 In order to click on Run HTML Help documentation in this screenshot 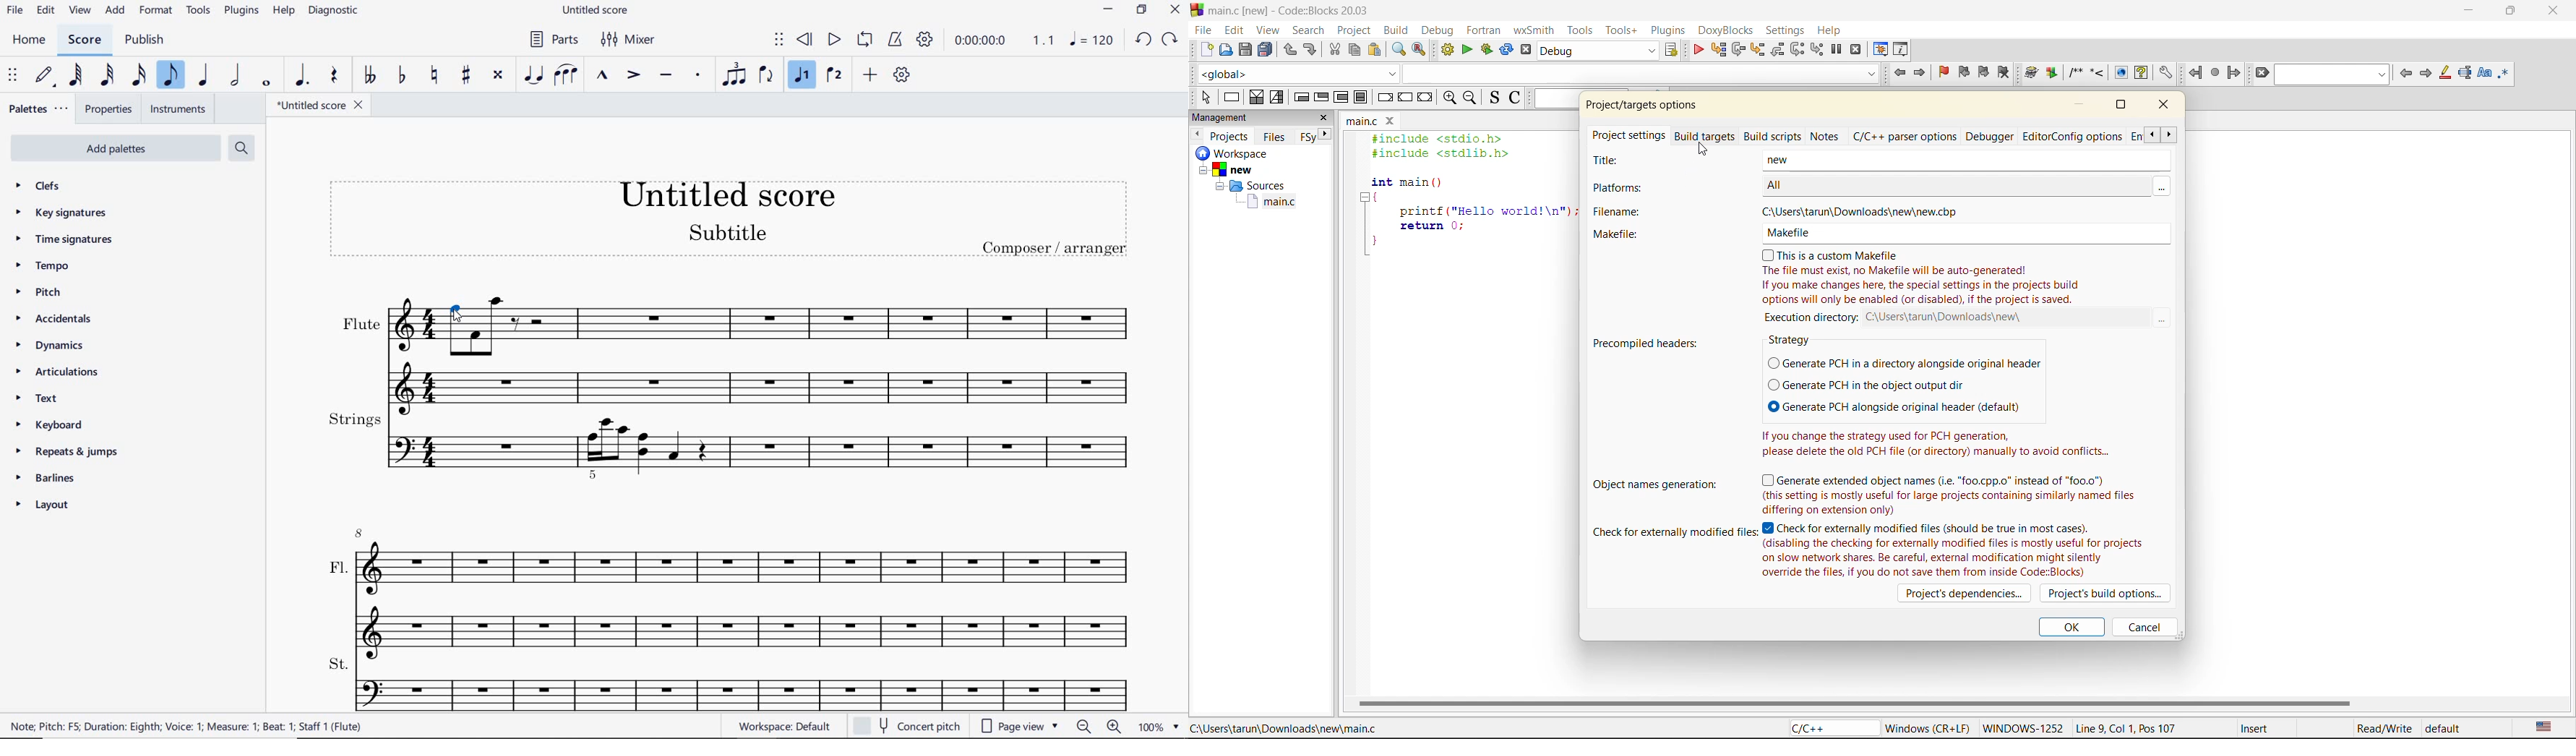, I will do `click(2142, 73)`.